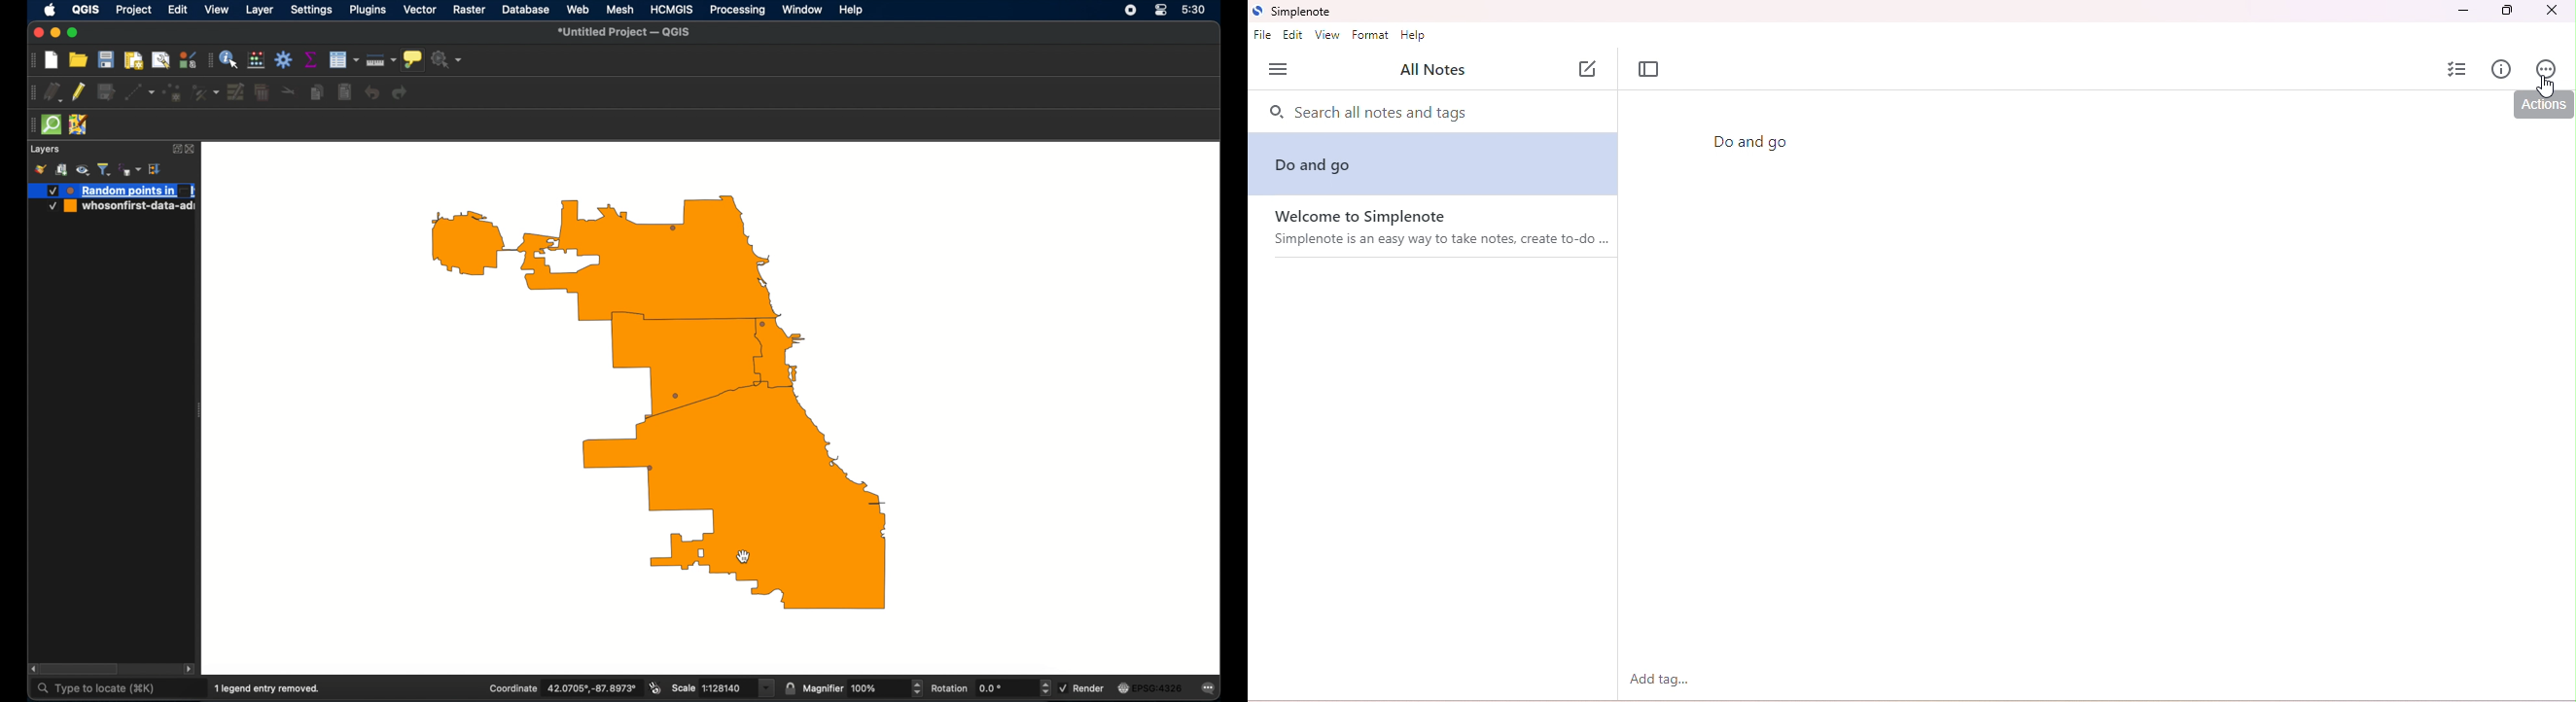 This screenshot has height=728, width=2576. Describe the element at coordinates (1278, 70) in the screenshot. I see `open side bar` at that location.